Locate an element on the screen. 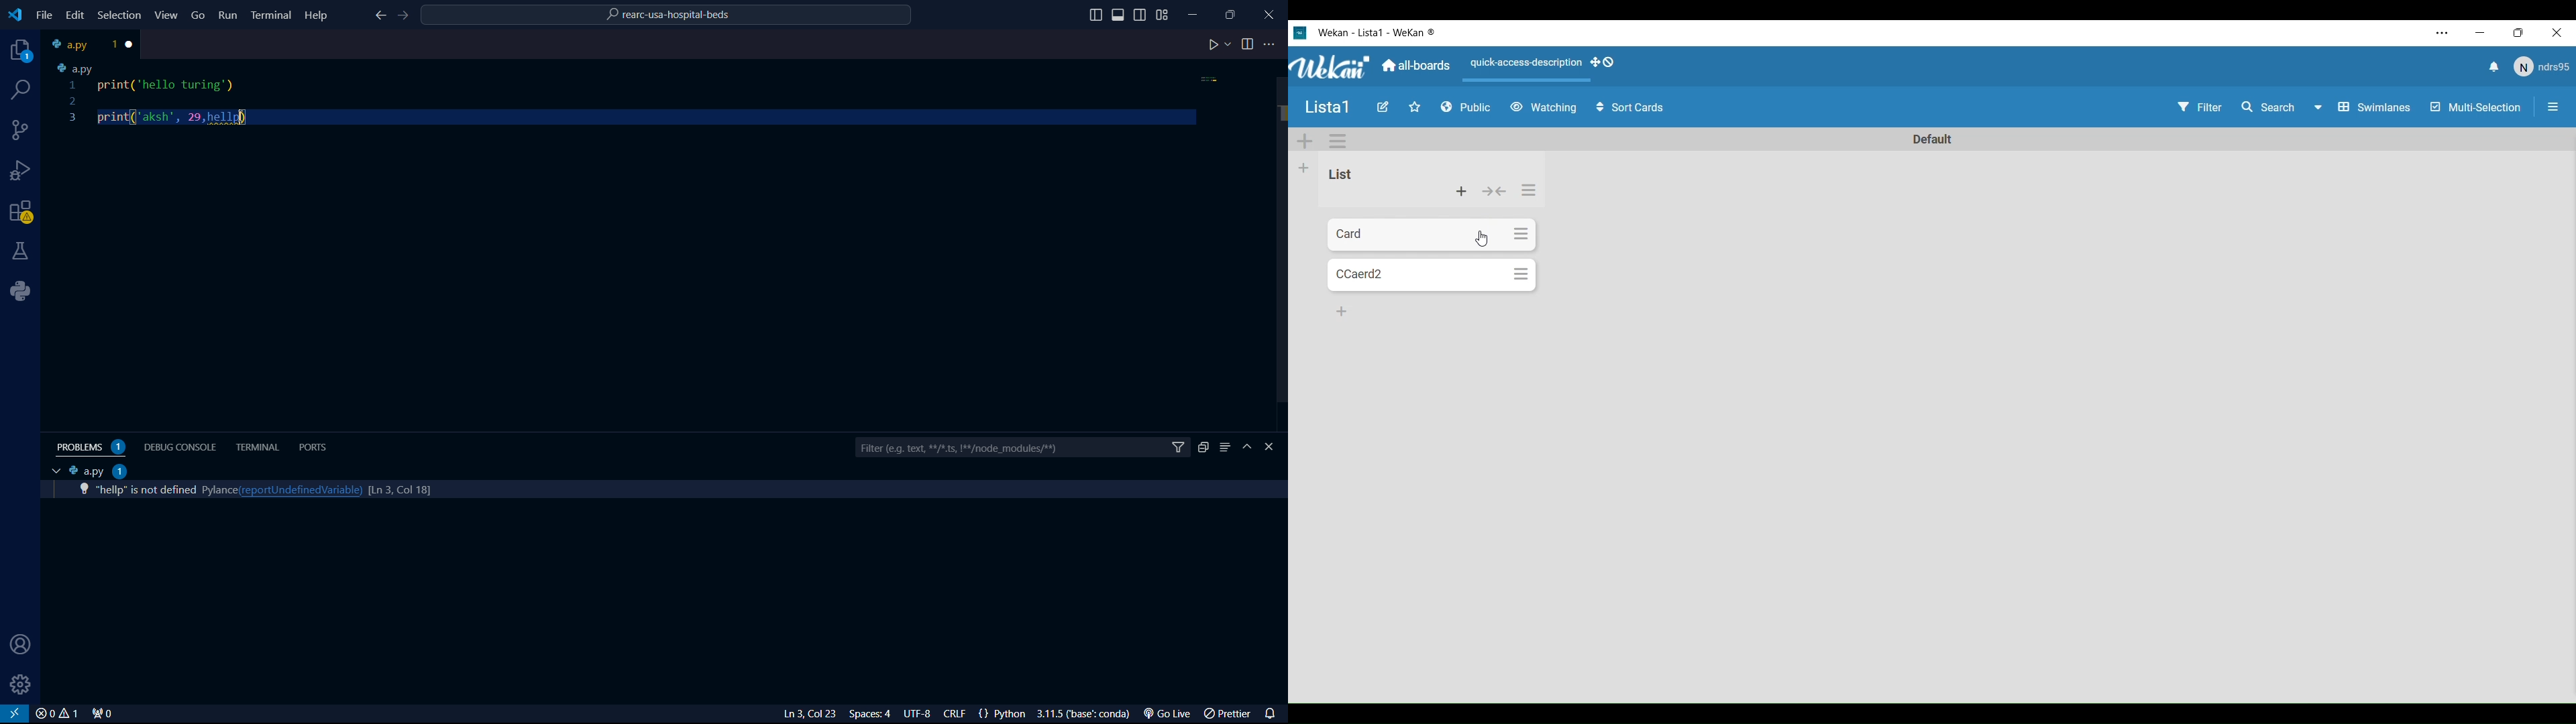  Card2 is located at coordinates (1415, 276).